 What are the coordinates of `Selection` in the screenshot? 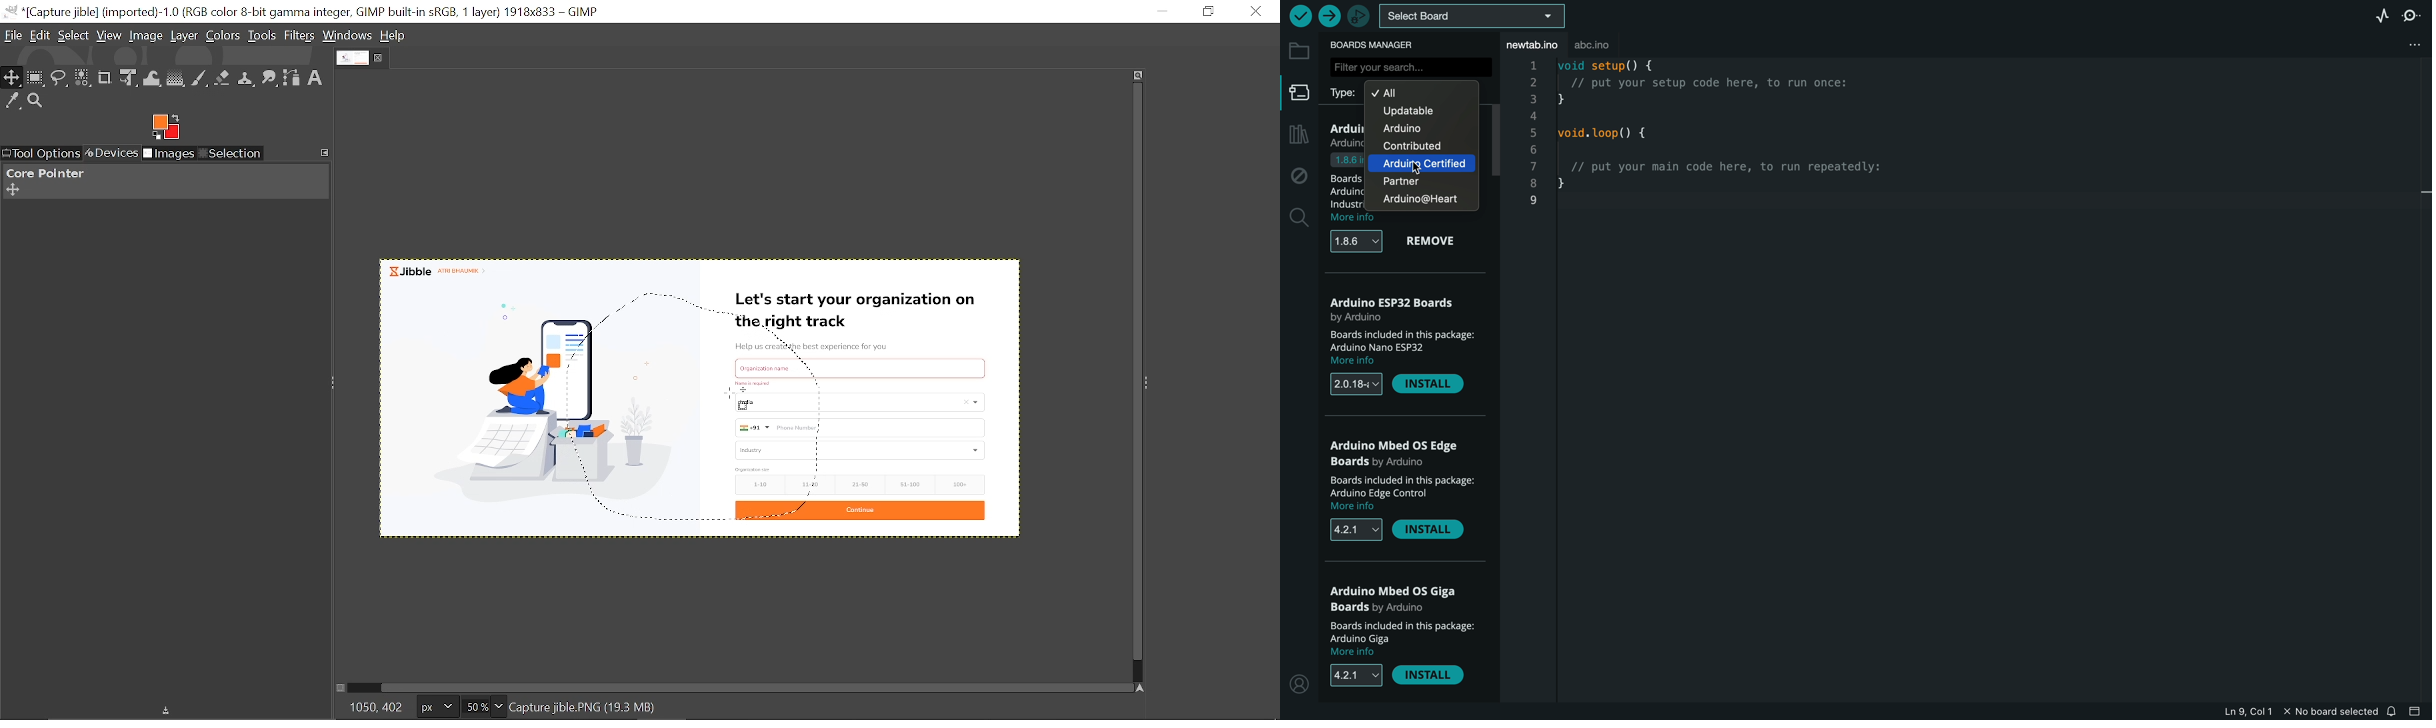 It's located at (230, 155).